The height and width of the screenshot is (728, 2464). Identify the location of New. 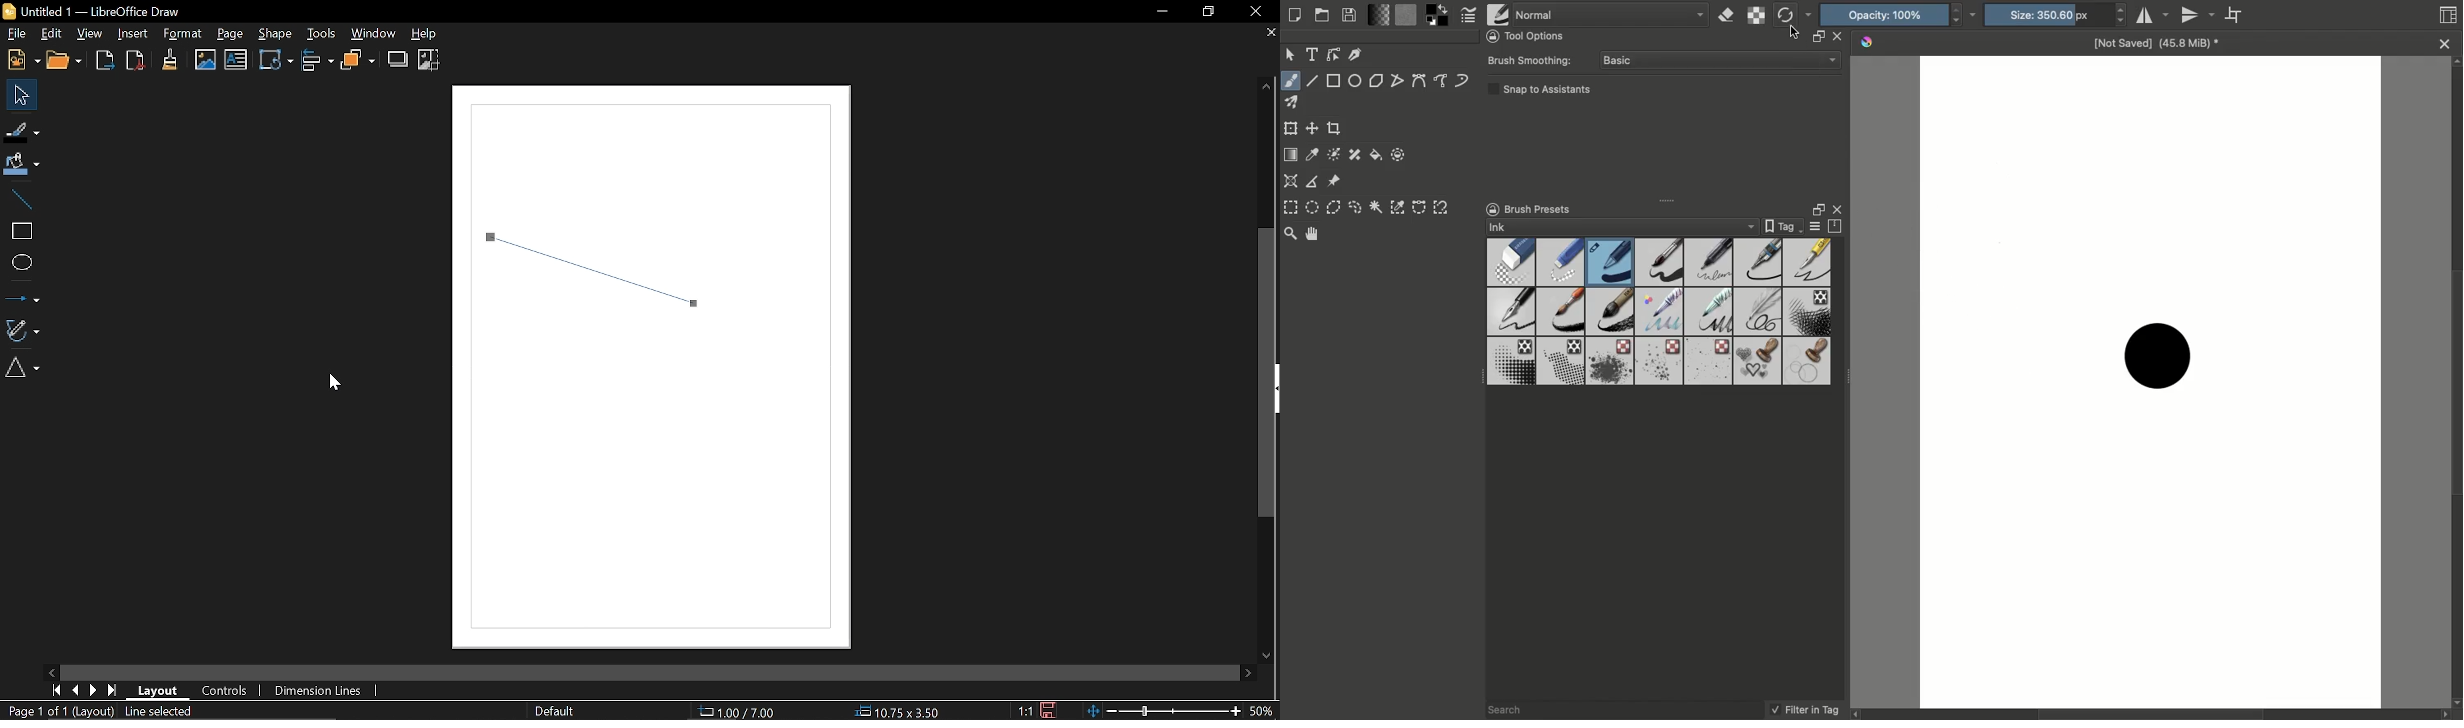
(21, 61).